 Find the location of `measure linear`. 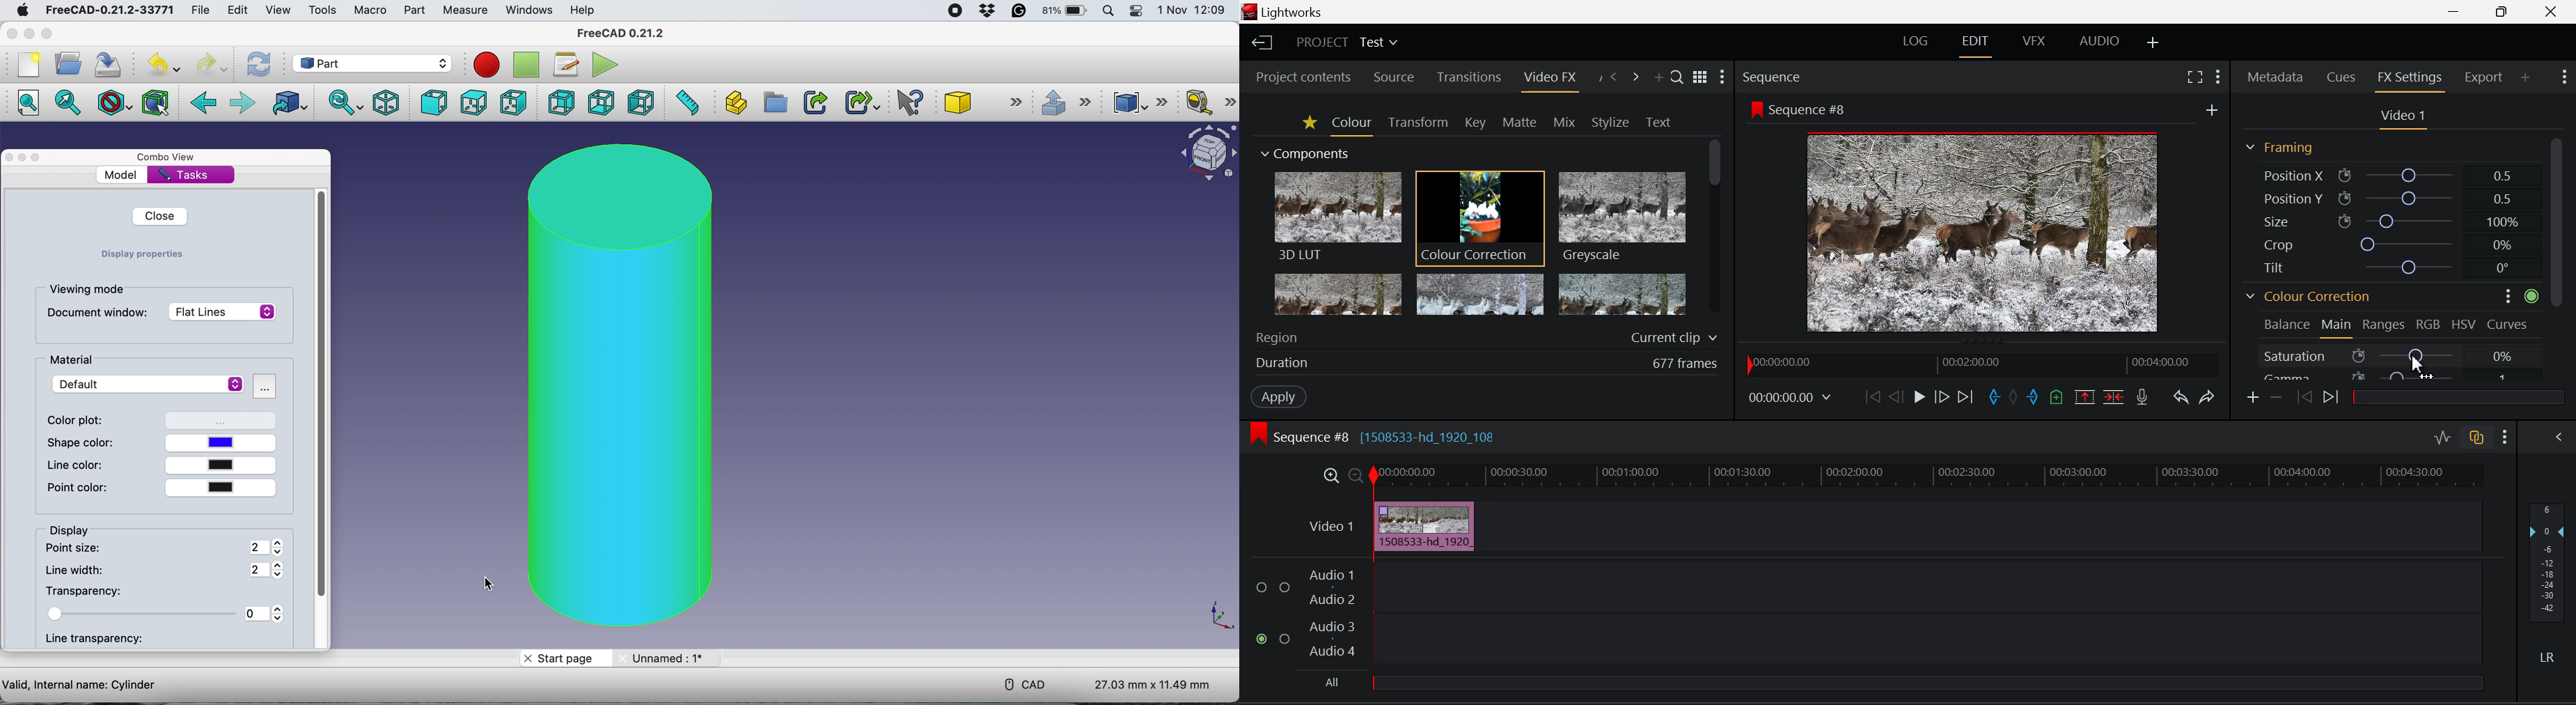

measure linear is located at coordinates (1209, 103).